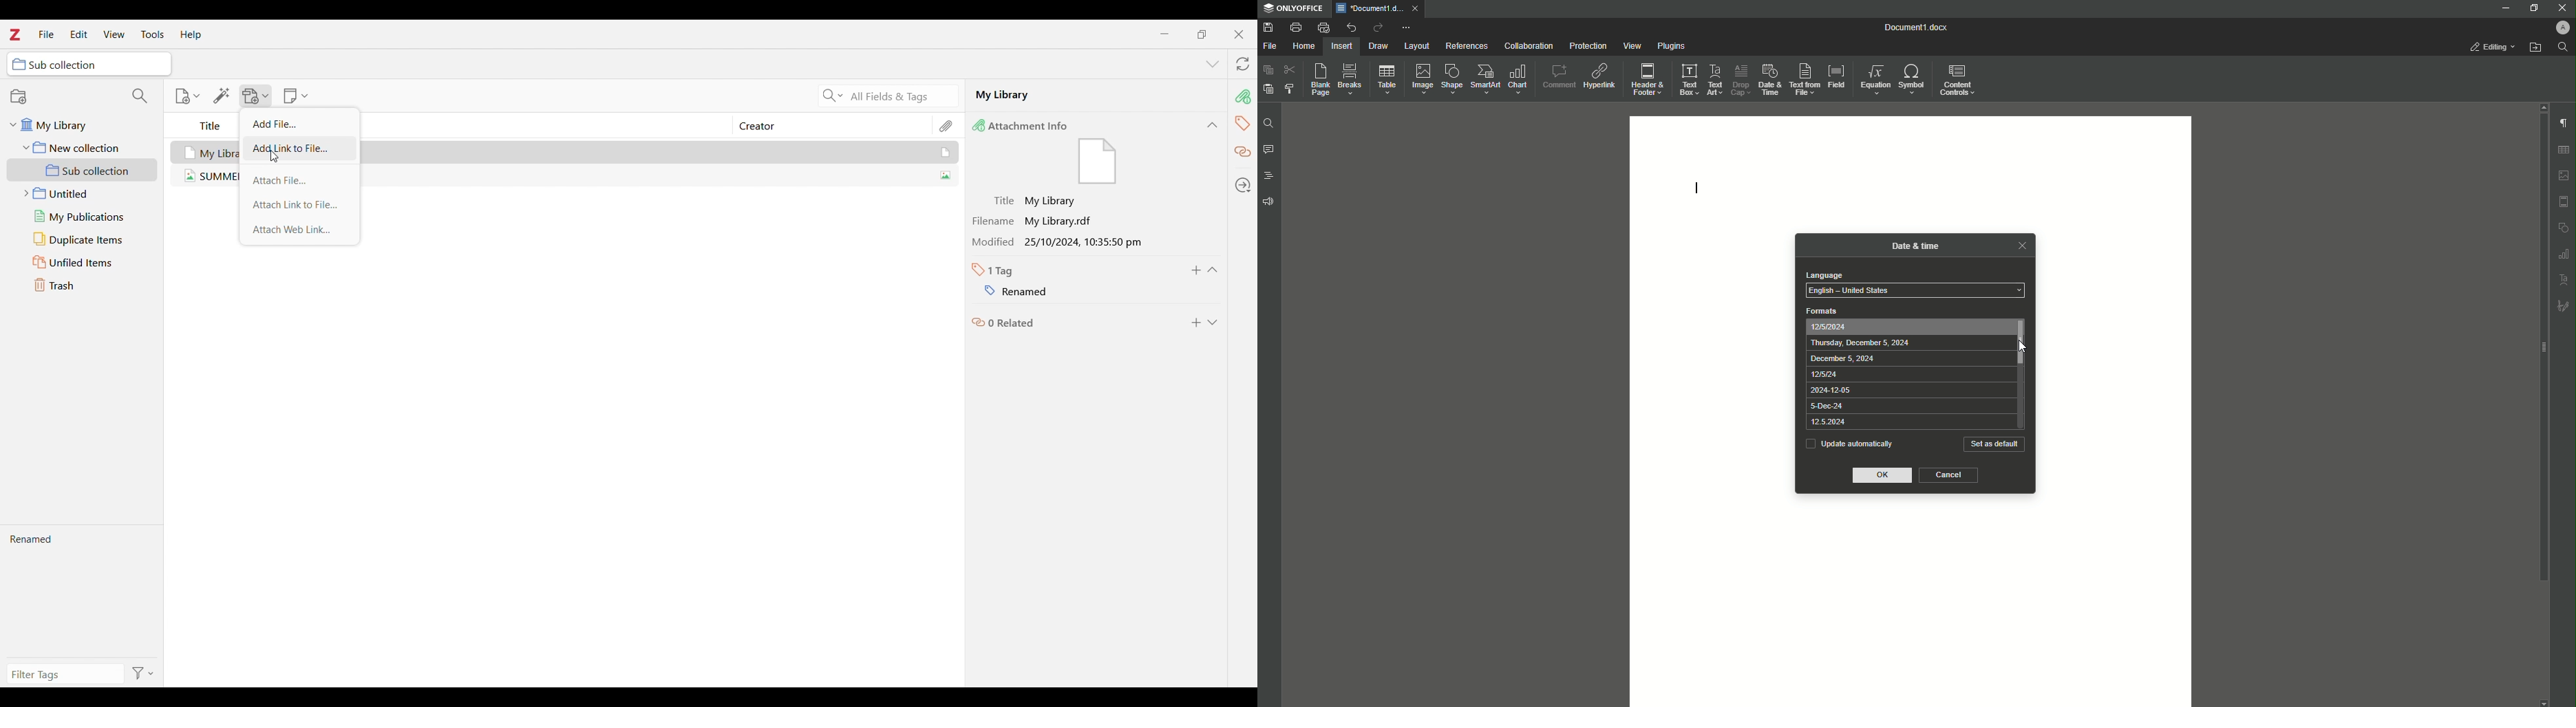  I want to click on Breaks, so click(1350, 80).